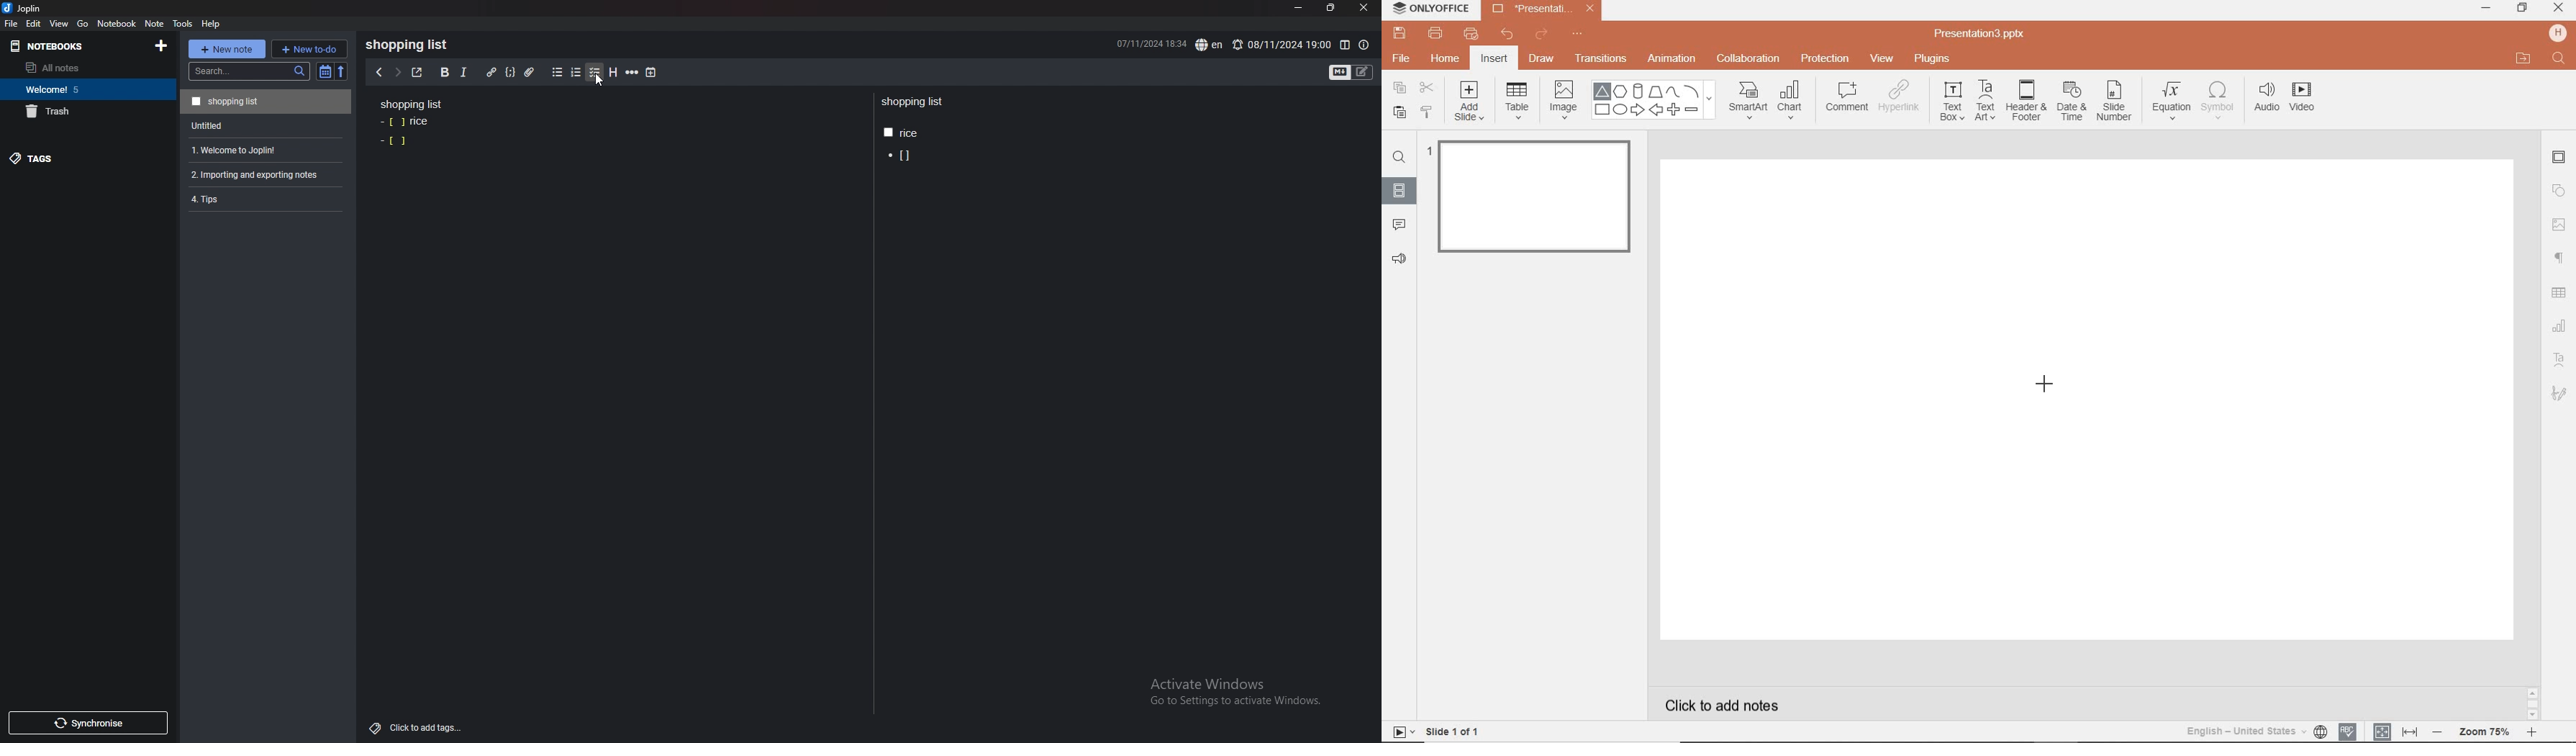 The height and width of the screenshot is (756, 2576). Describe the element at coordinates (2560, 325) in the screenshot. I see `CHART SETTINGS` at that location.